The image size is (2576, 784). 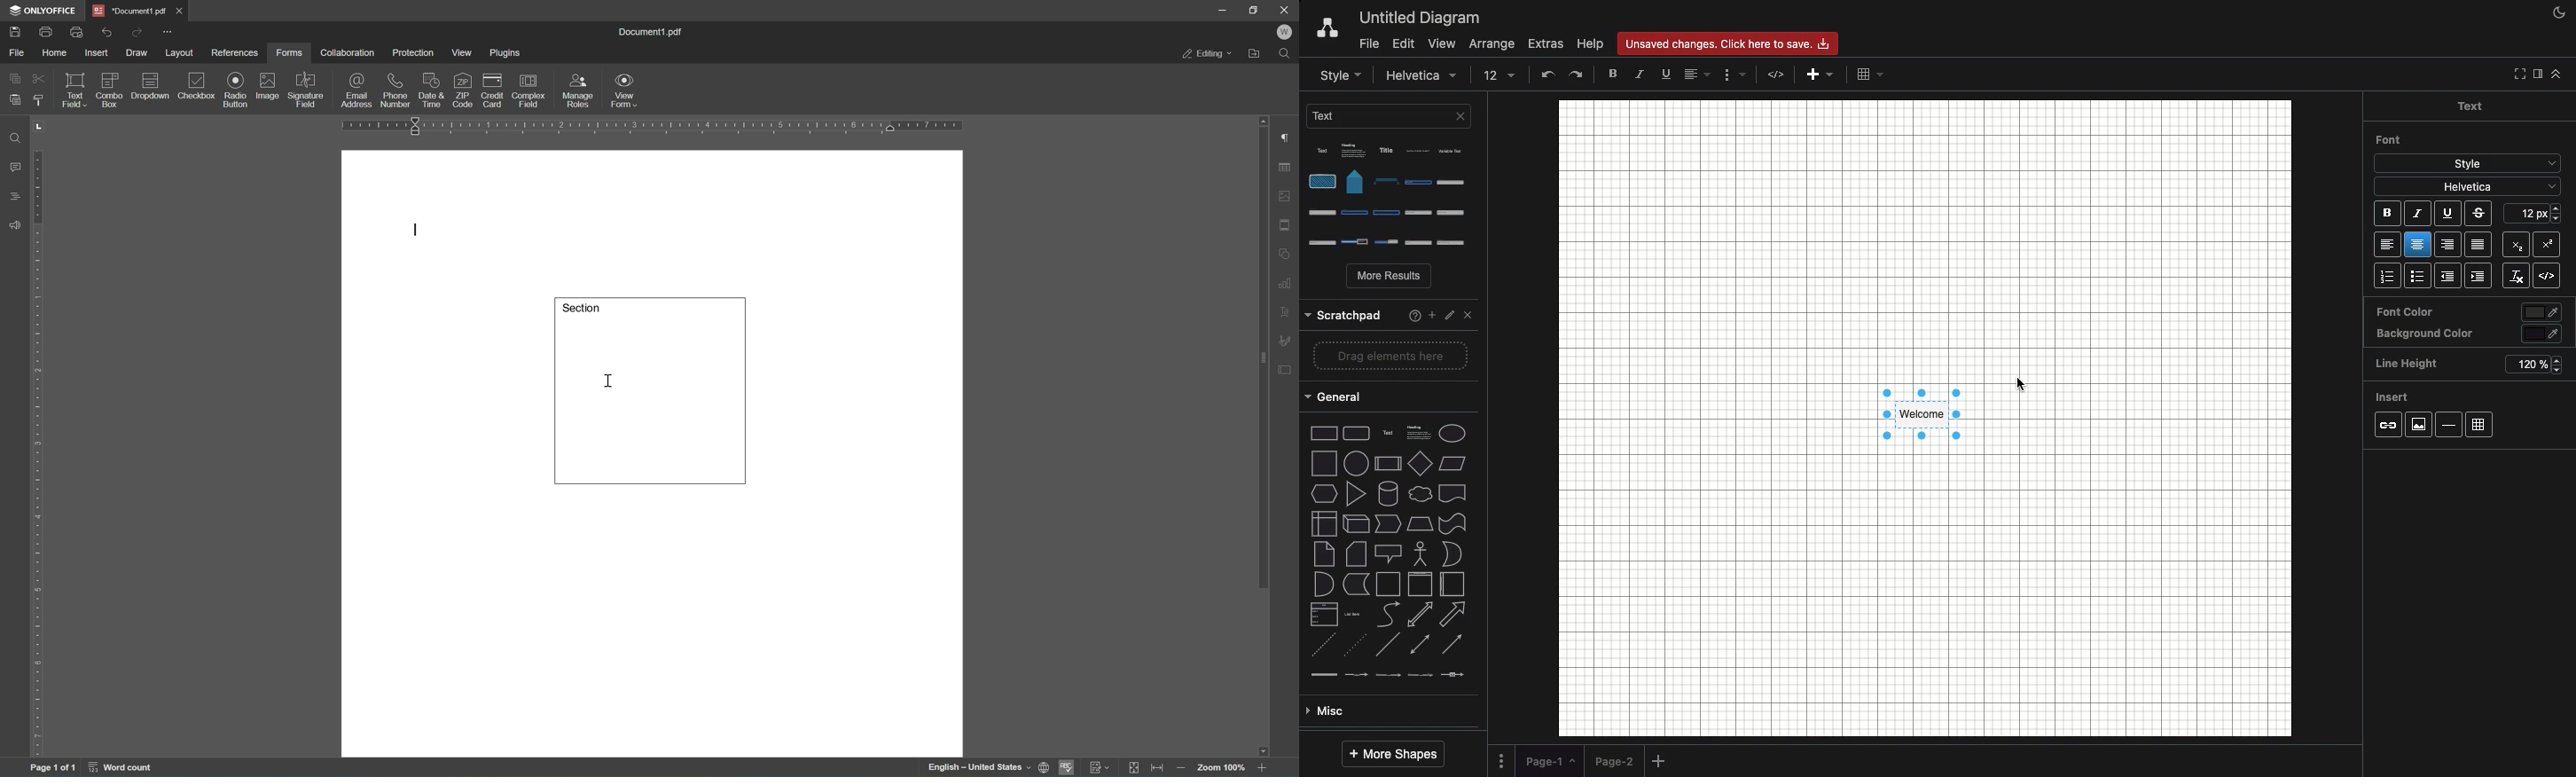 I want to click on Font color, so click(x=2468, y=313).